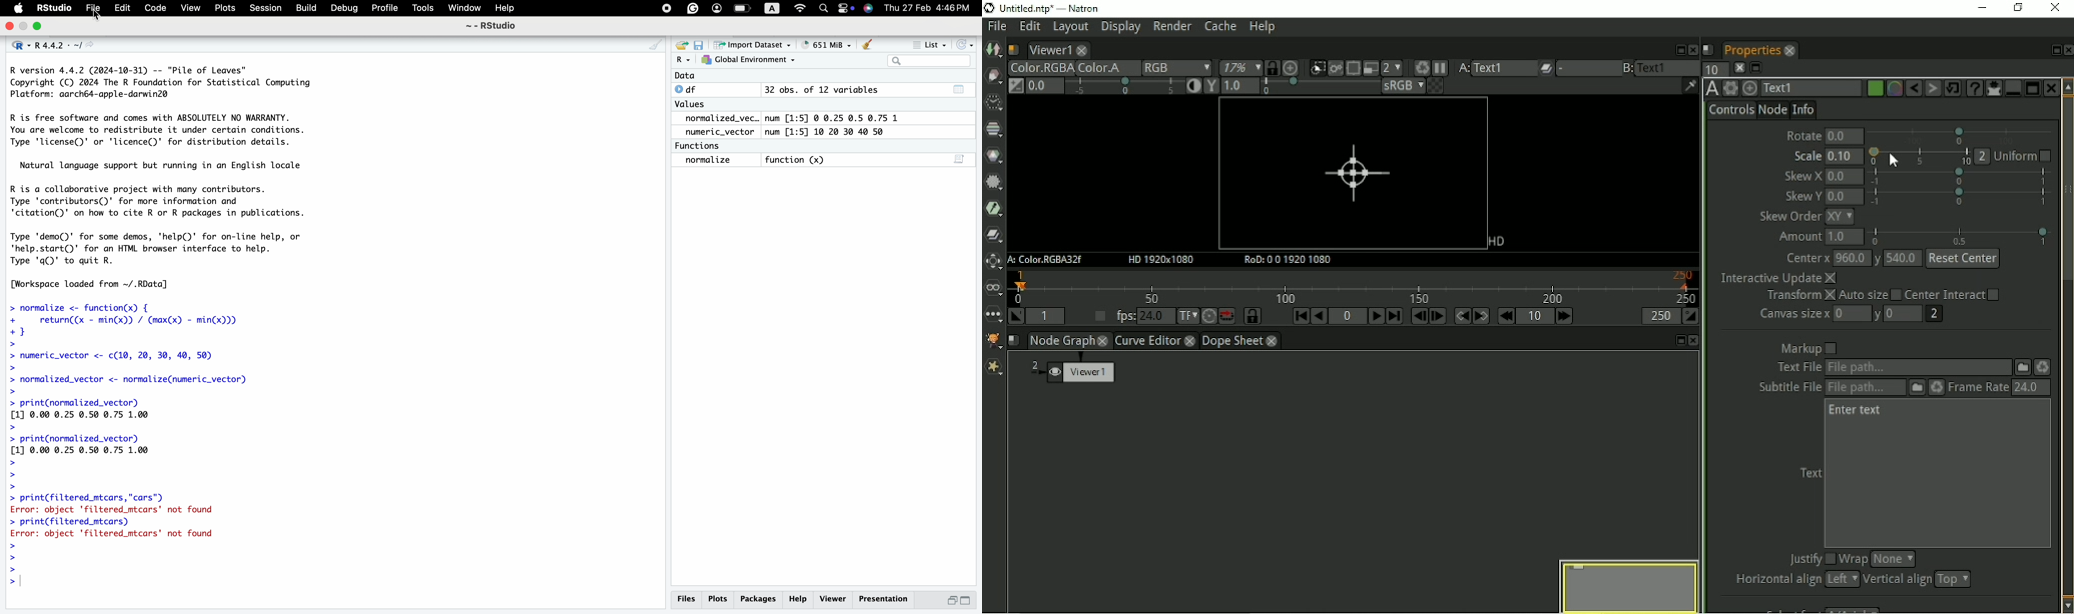 The image size is (2100, 616). Describe the element at coordinates (686, 598) in the screenshot. I see `Files` at that location.